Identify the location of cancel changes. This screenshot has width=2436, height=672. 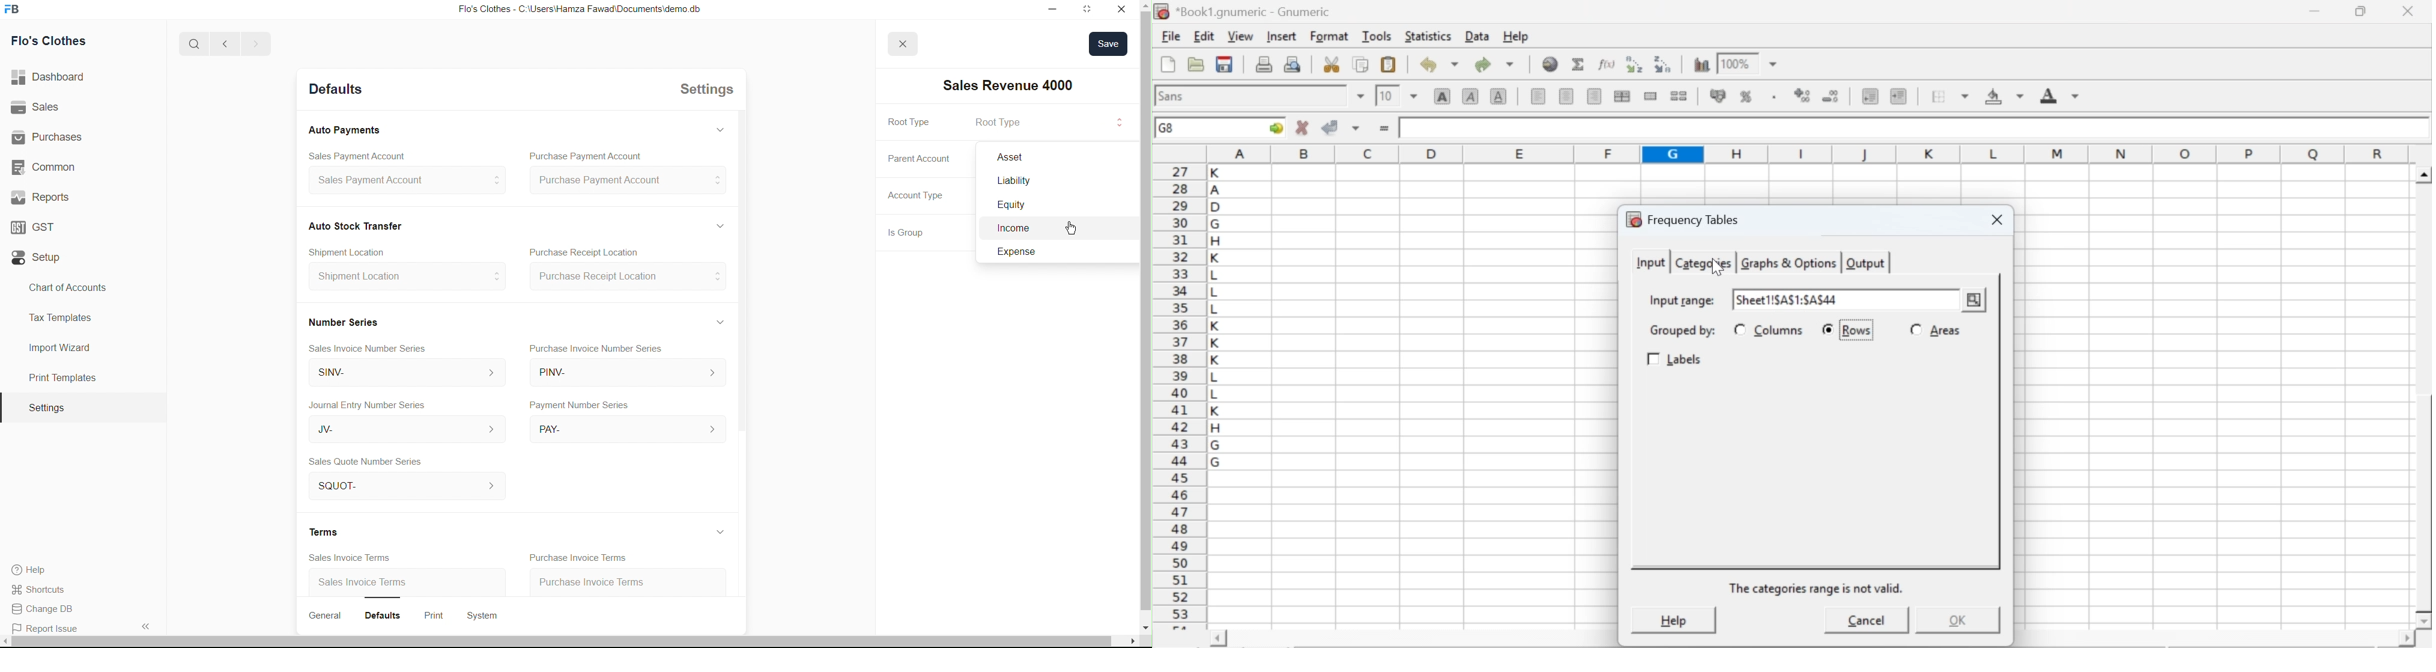
(1303, 127).